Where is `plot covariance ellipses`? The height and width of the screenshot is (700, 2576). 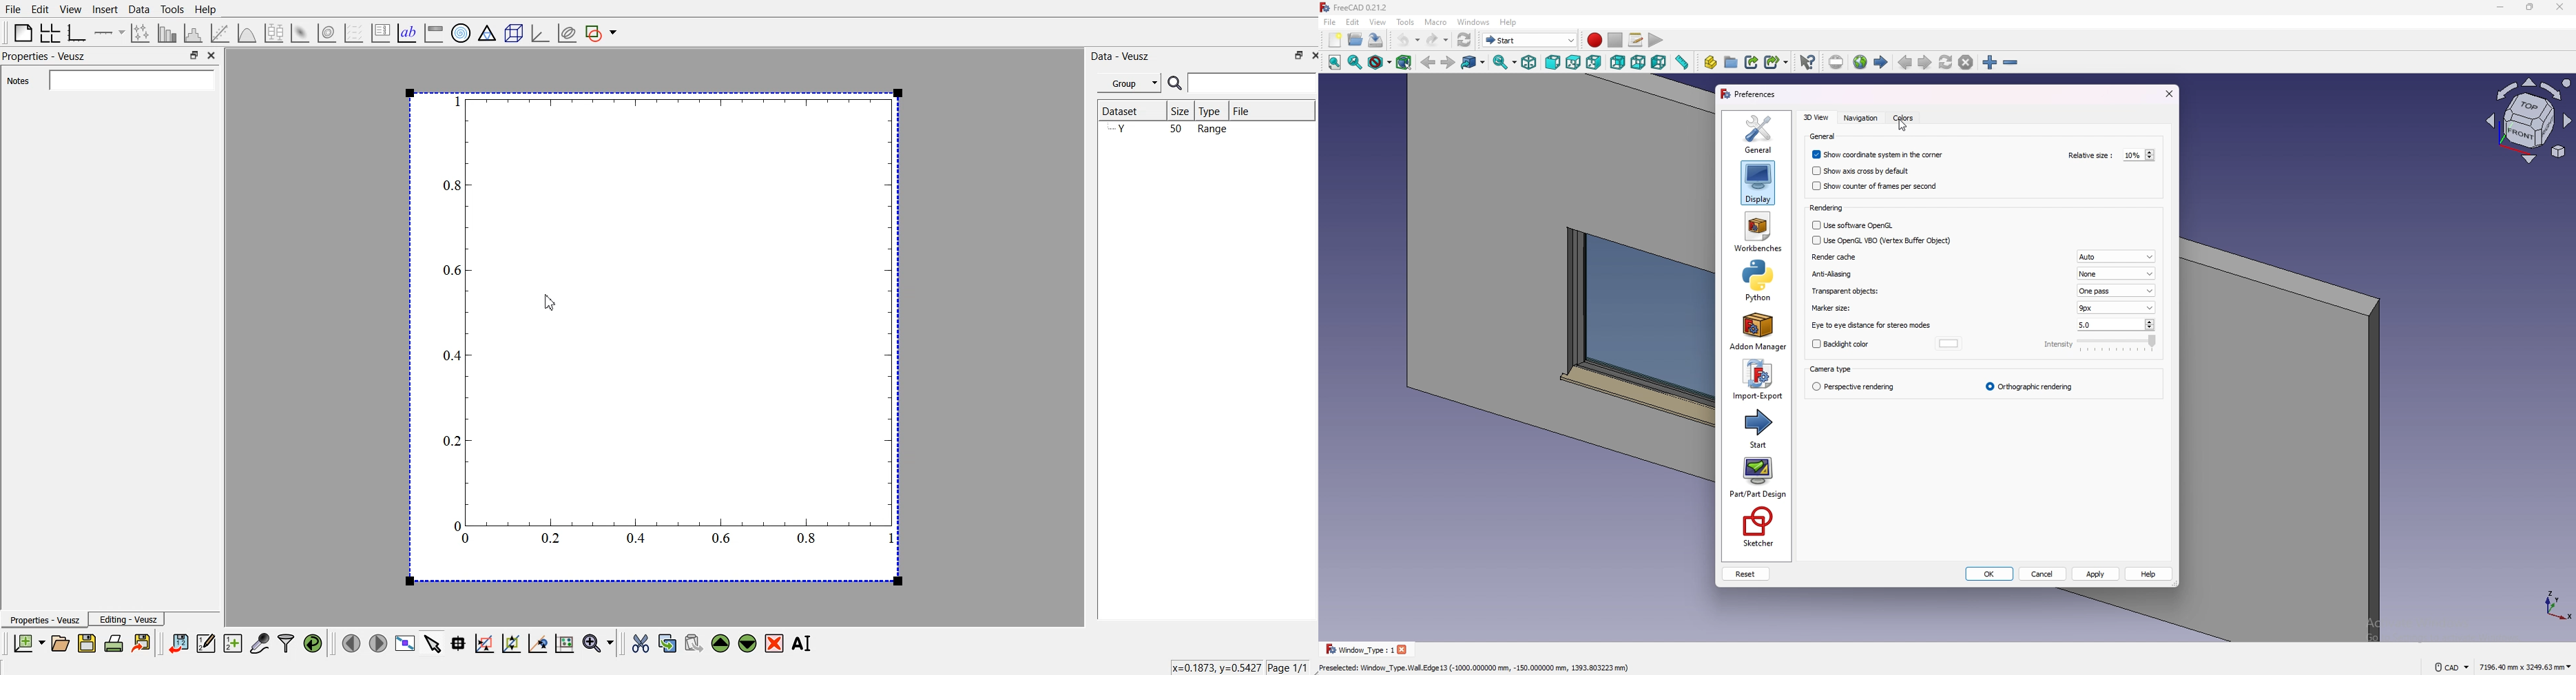 plot covariance ellipses is located at coordinates (566, 32).